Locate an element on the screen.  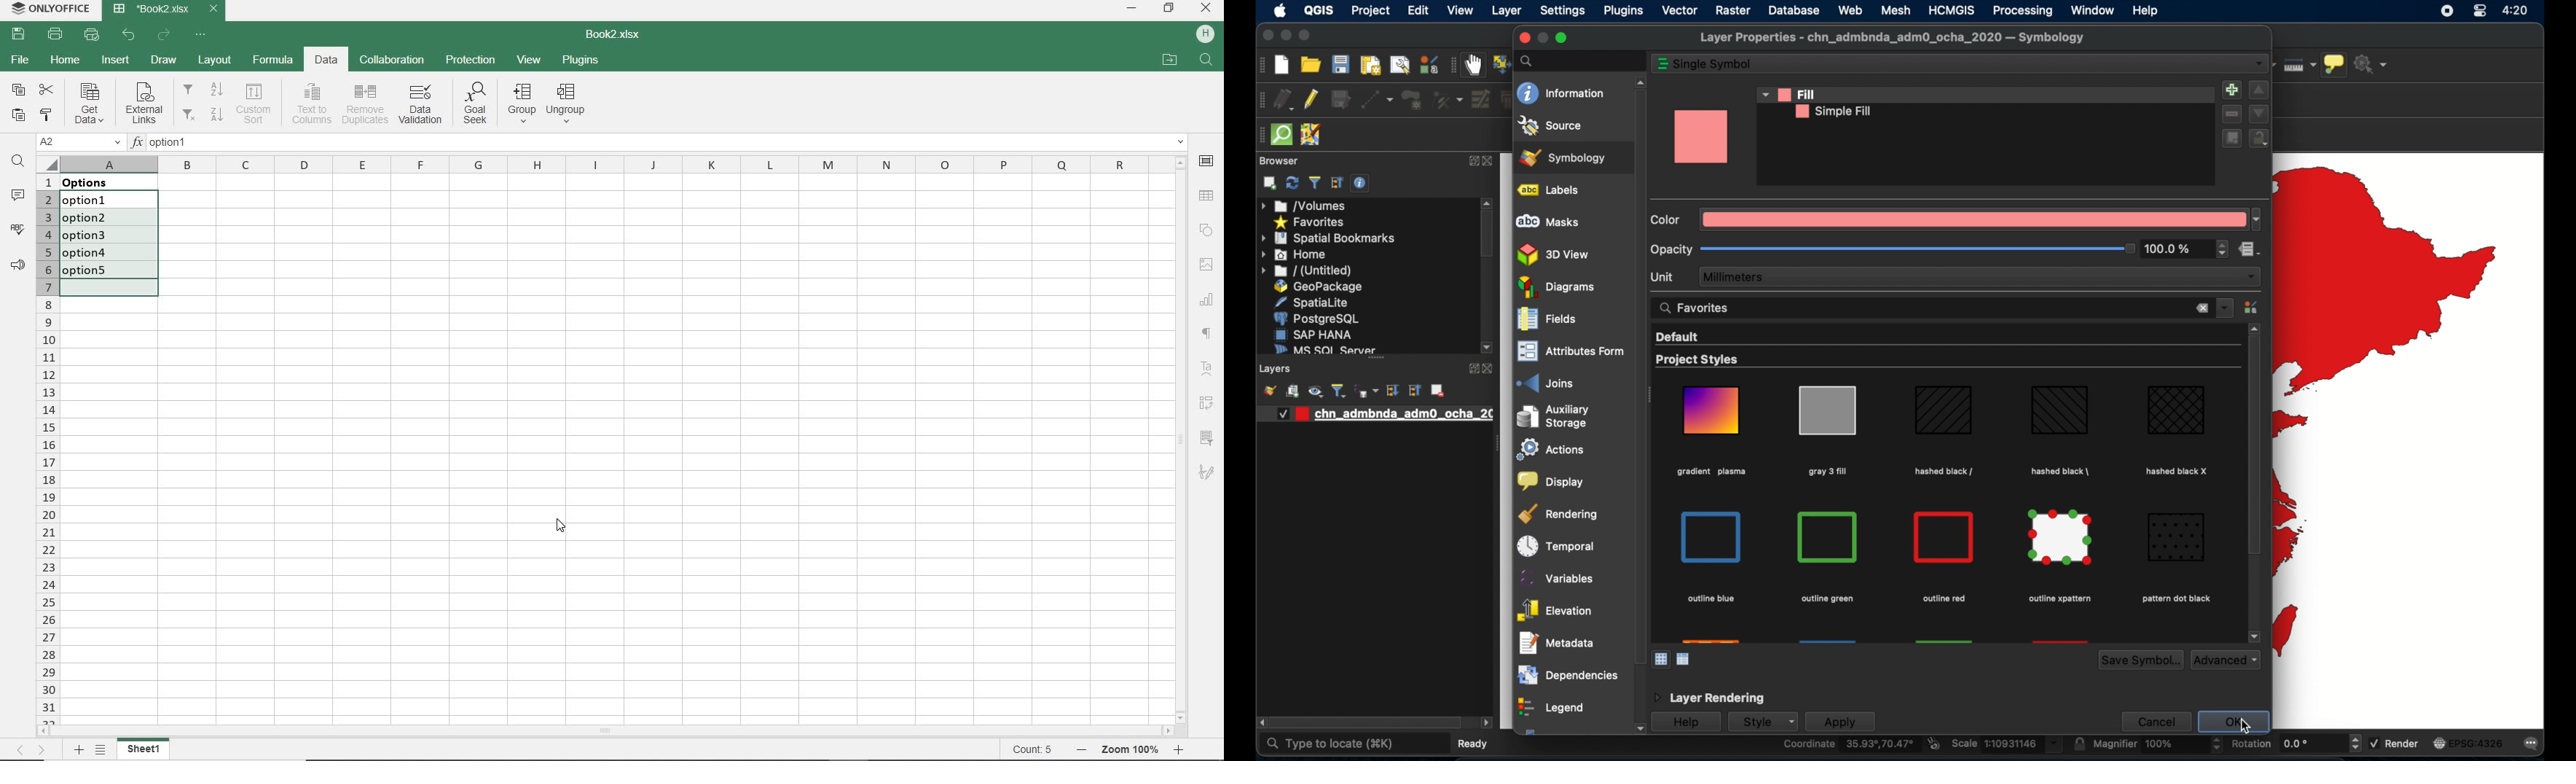
quicksom is located at coordinates (1281, 135).